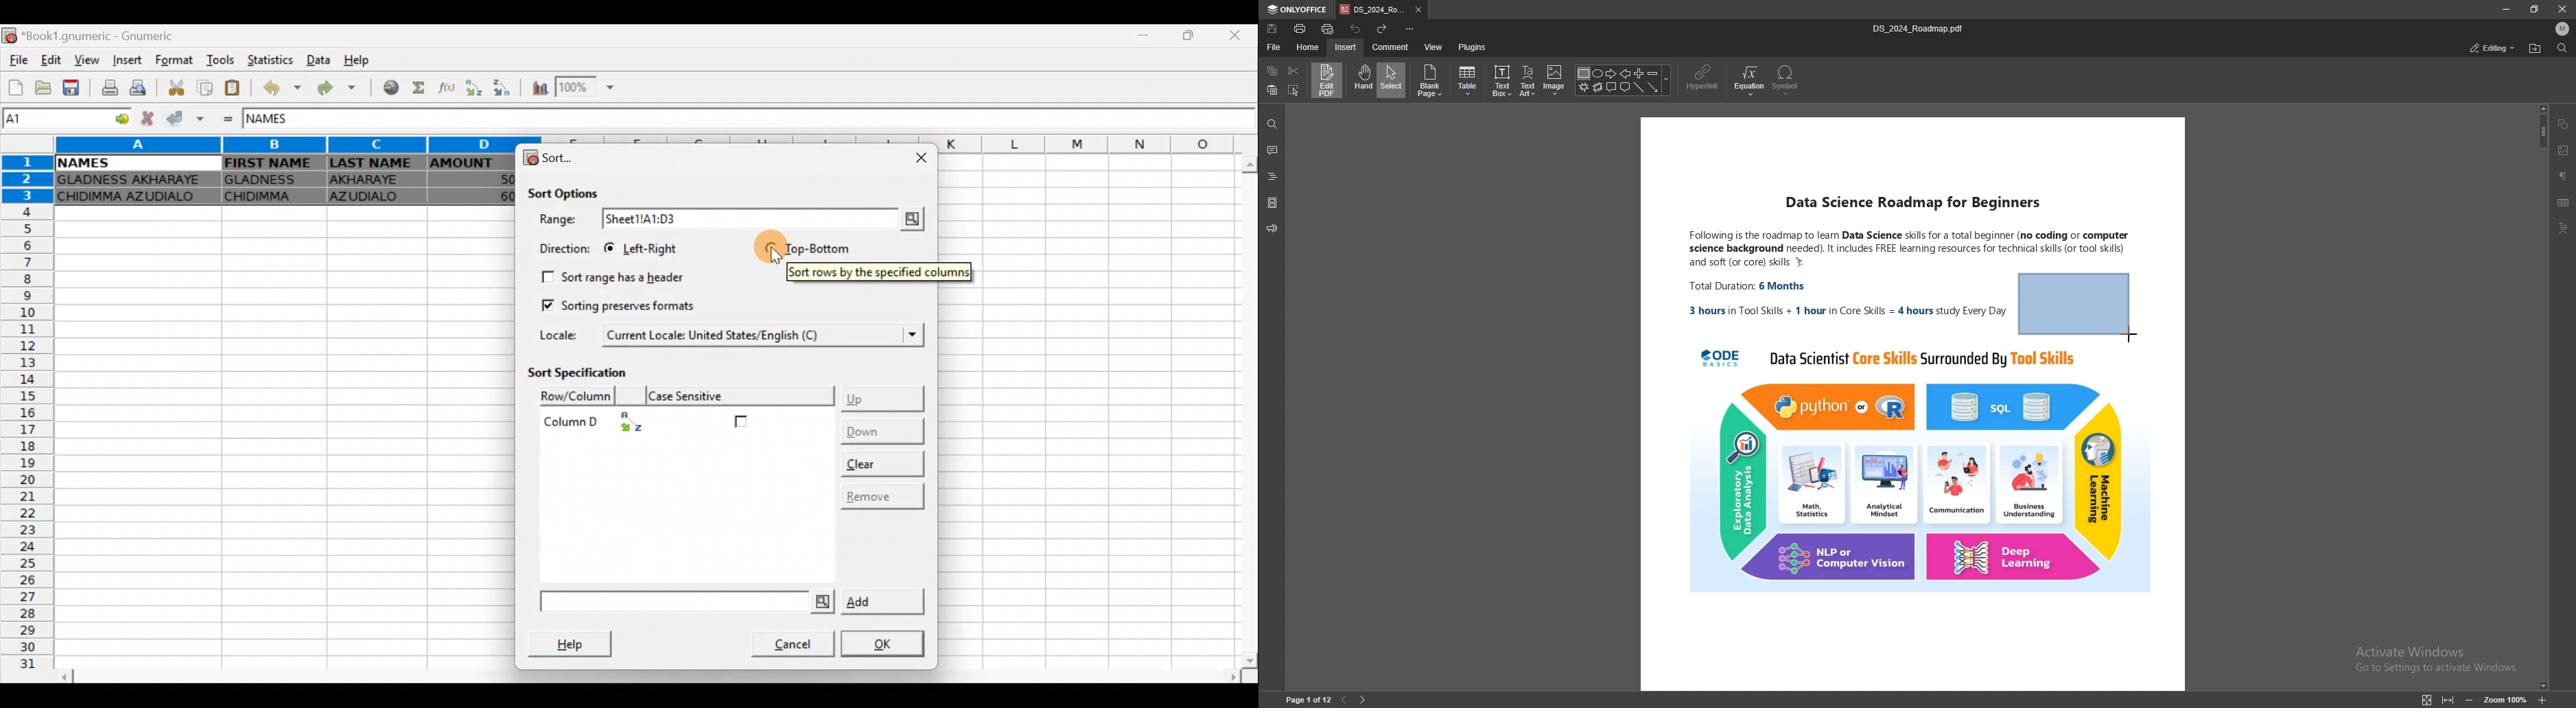  I want to click on zoom, so click(2507, 699).